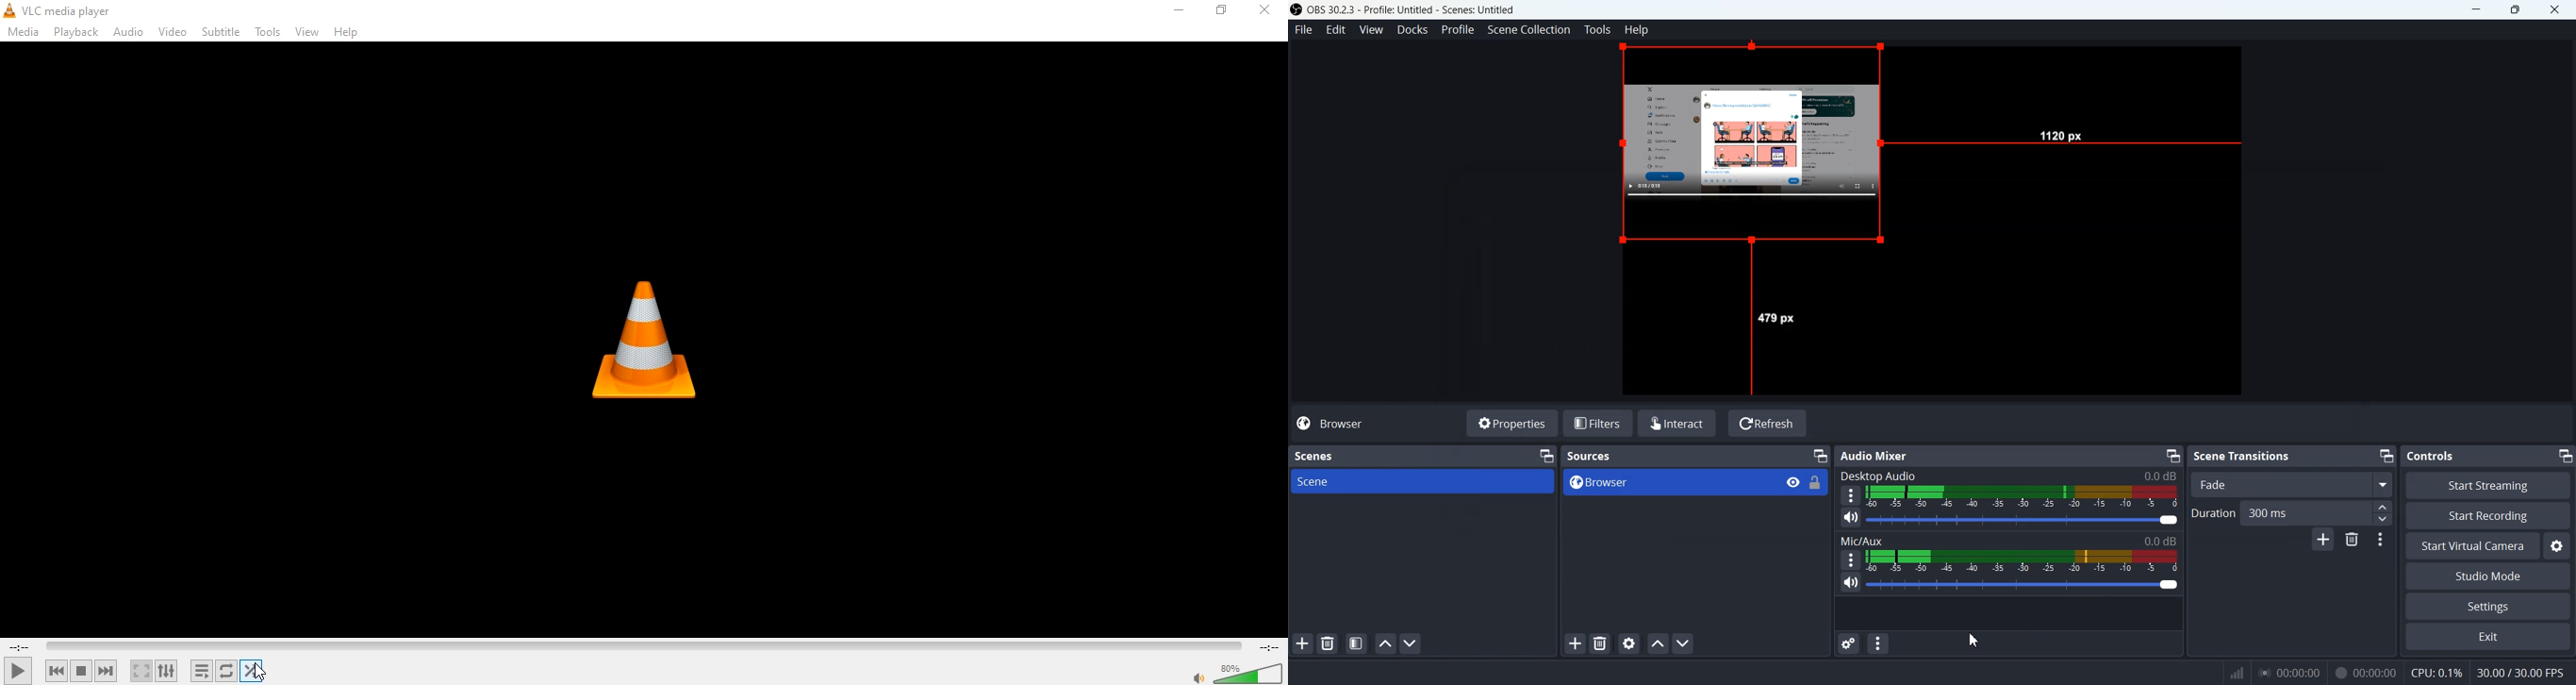 The height and width of the screenshot is (700, 2576). What do you see at coordinates (2558, 546) in the screenshot?
I see `Settings` at bounding box center [2558, 546].